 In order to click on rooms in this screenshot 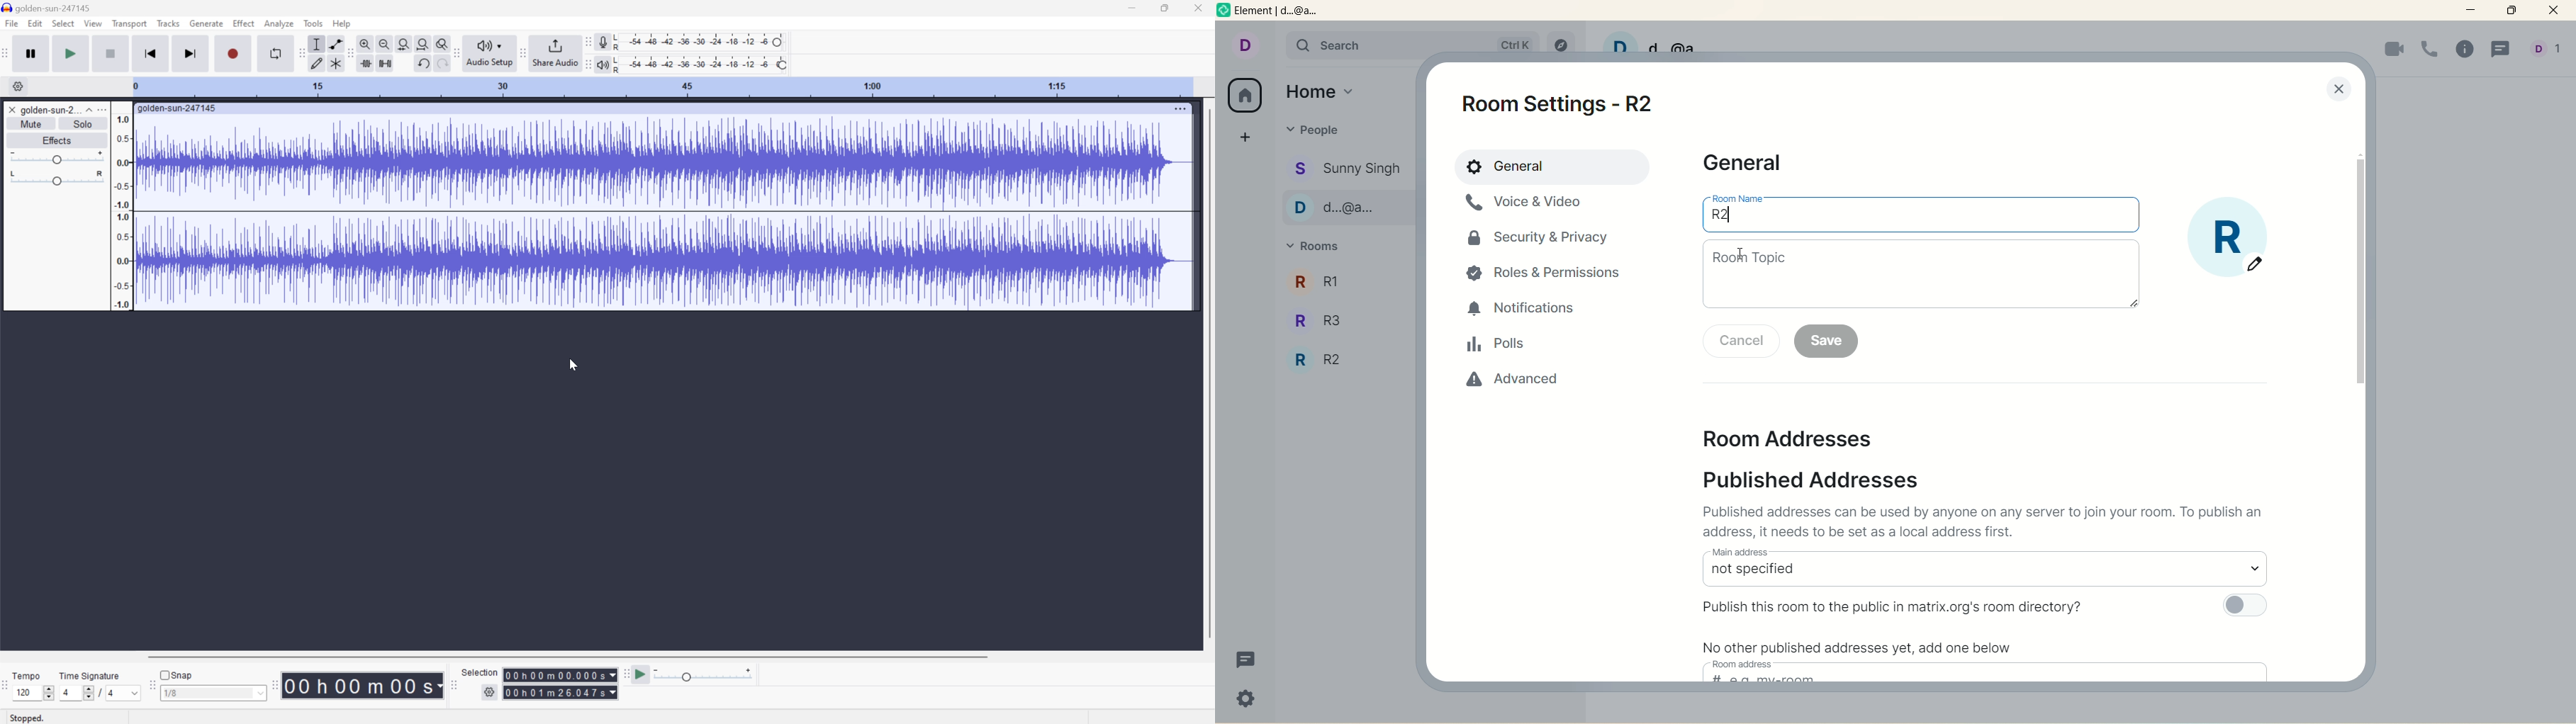, I will do `click(1318, 247)`.